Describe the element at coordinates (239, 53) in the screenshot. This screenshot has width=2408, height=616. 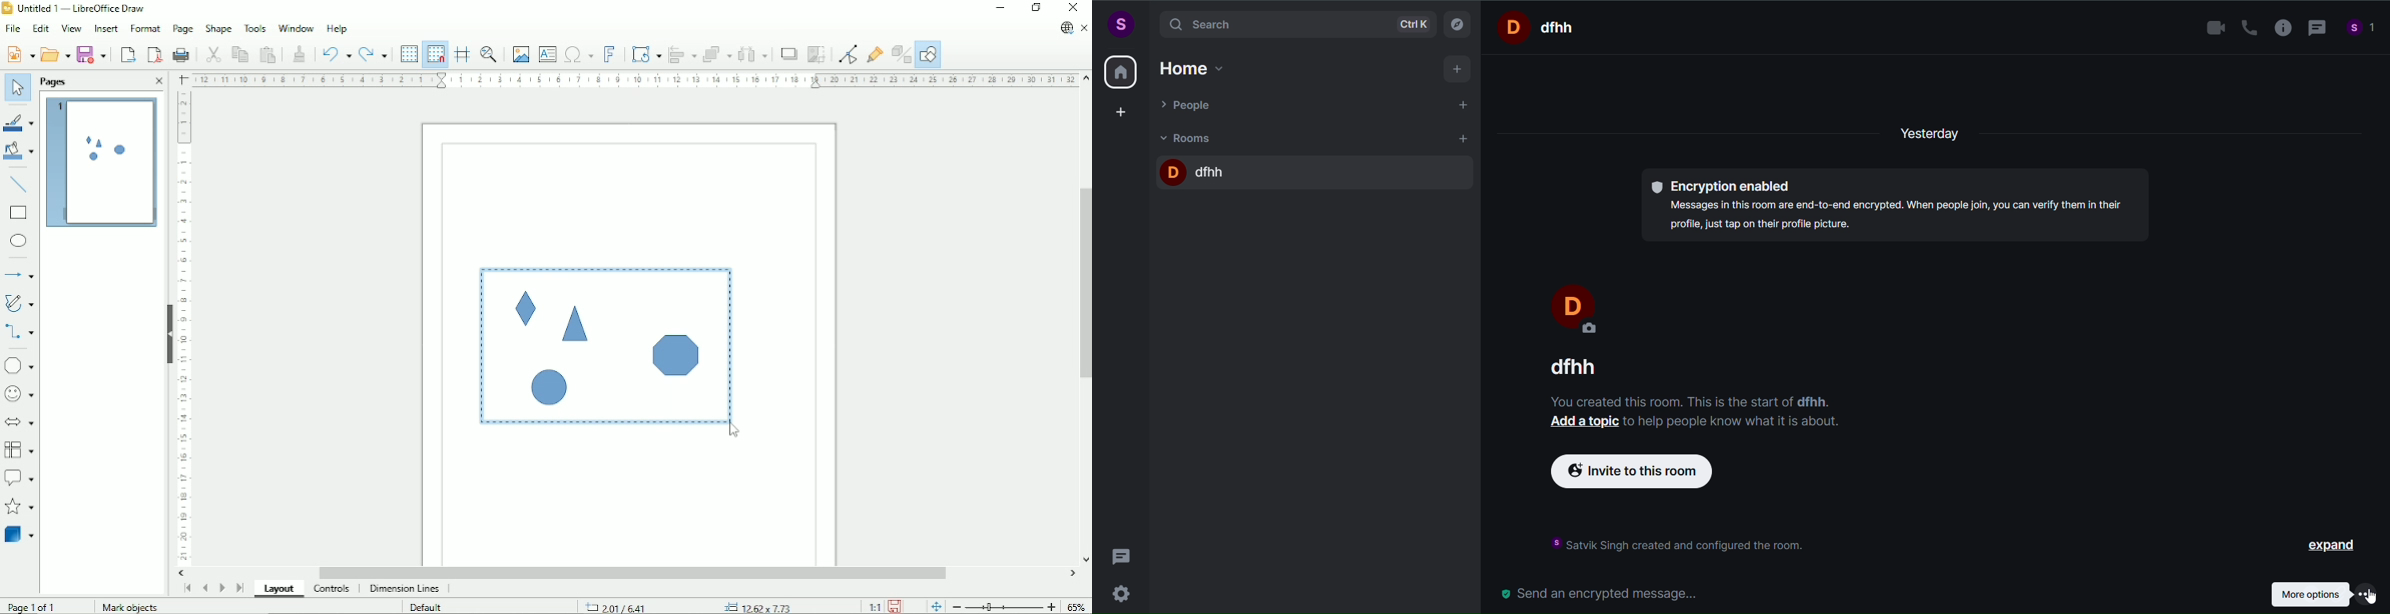
I see `Copy` at that location.